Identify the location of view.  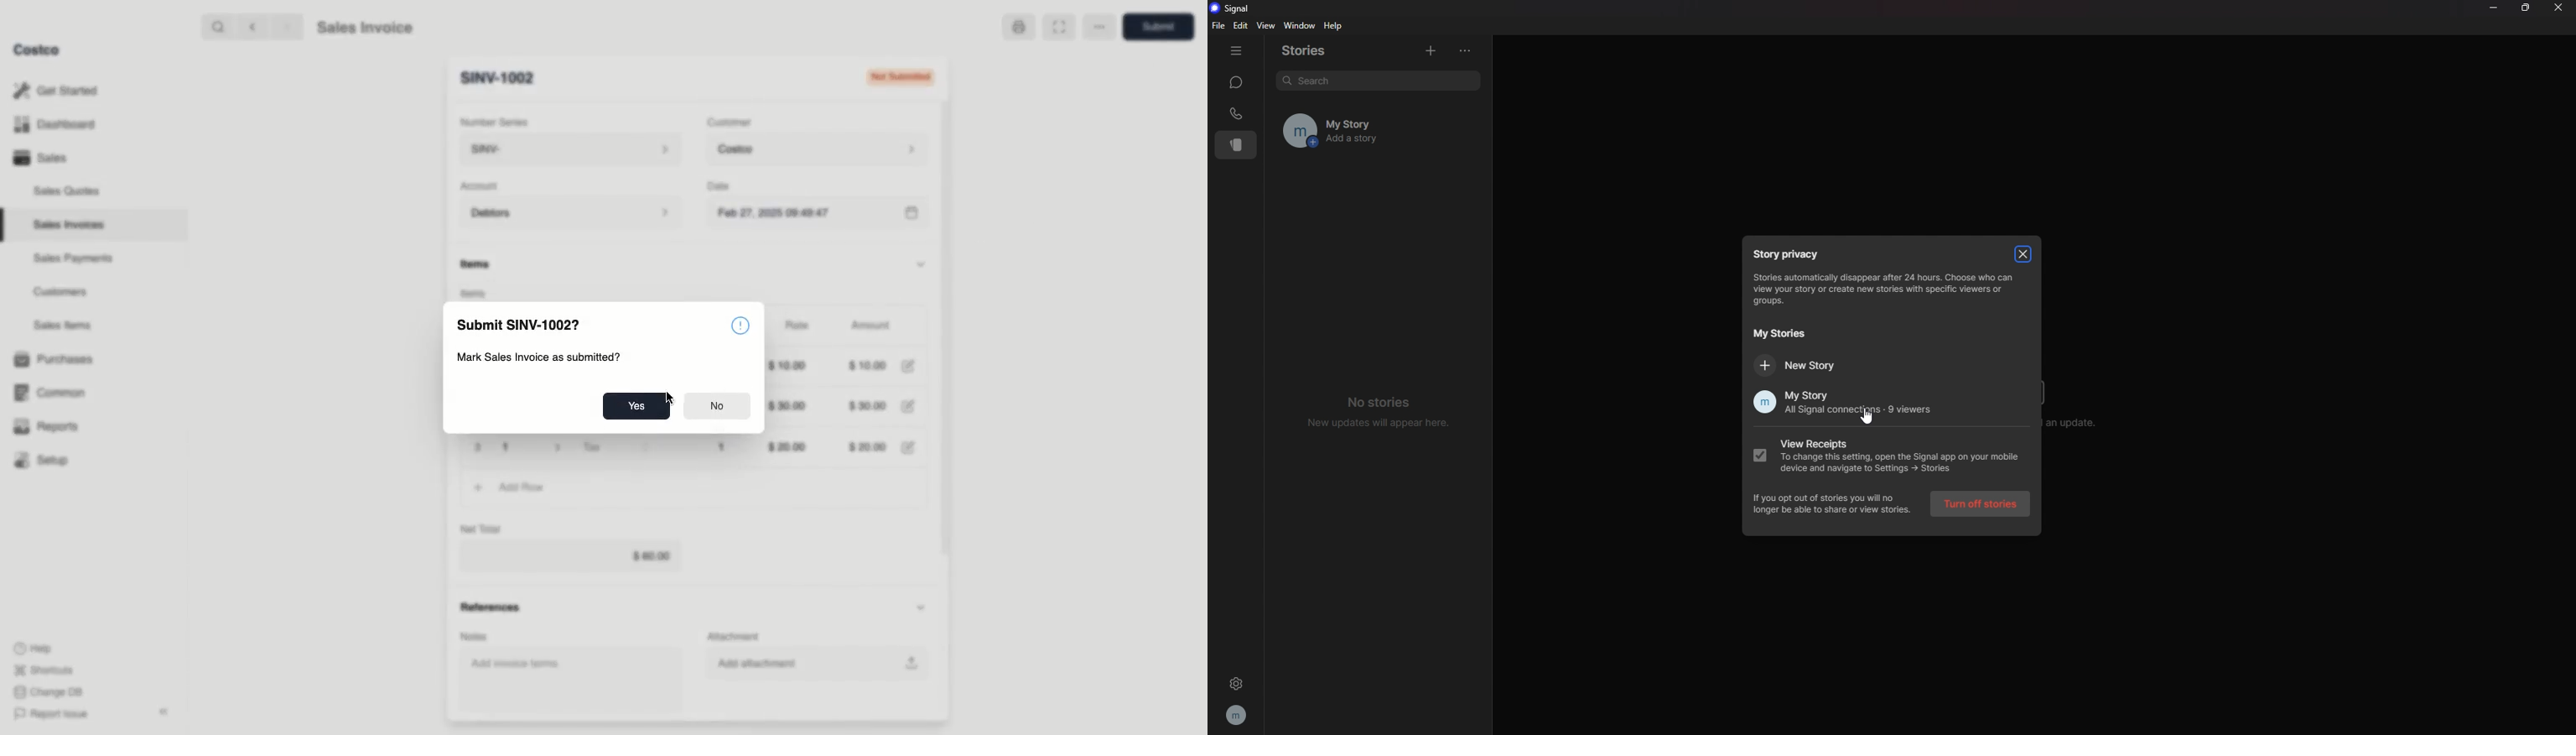
(1265, 25).